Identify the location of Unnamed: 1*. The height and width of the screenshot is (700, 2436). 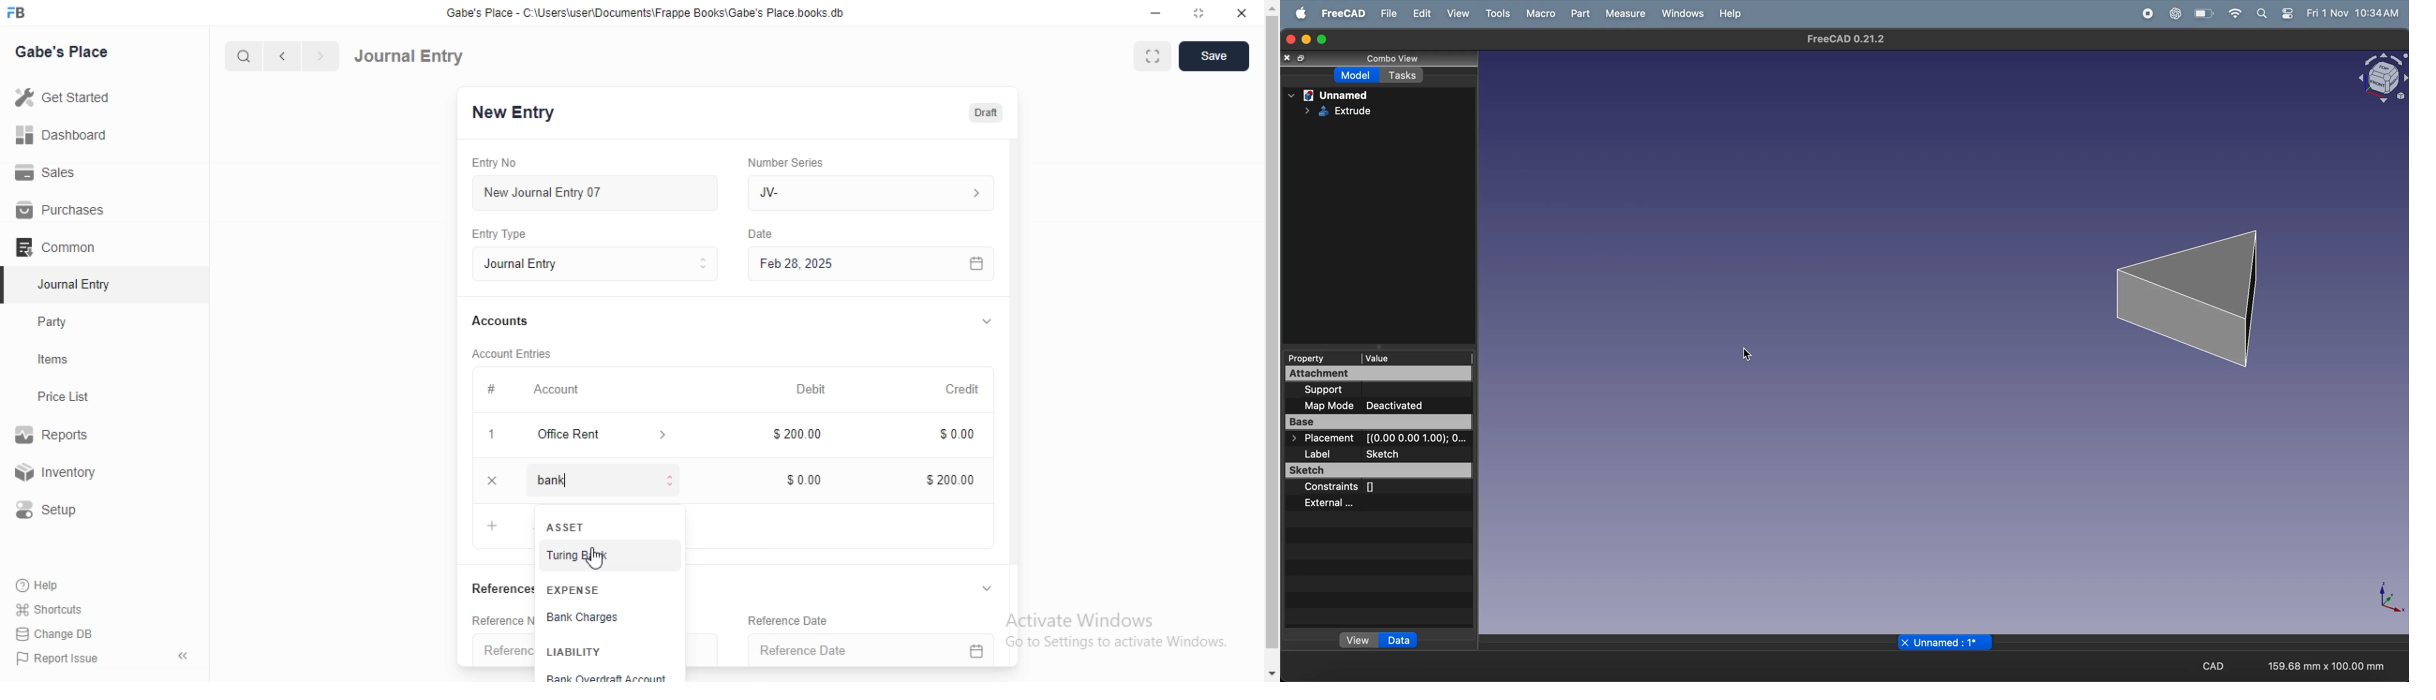
(1947, 644).